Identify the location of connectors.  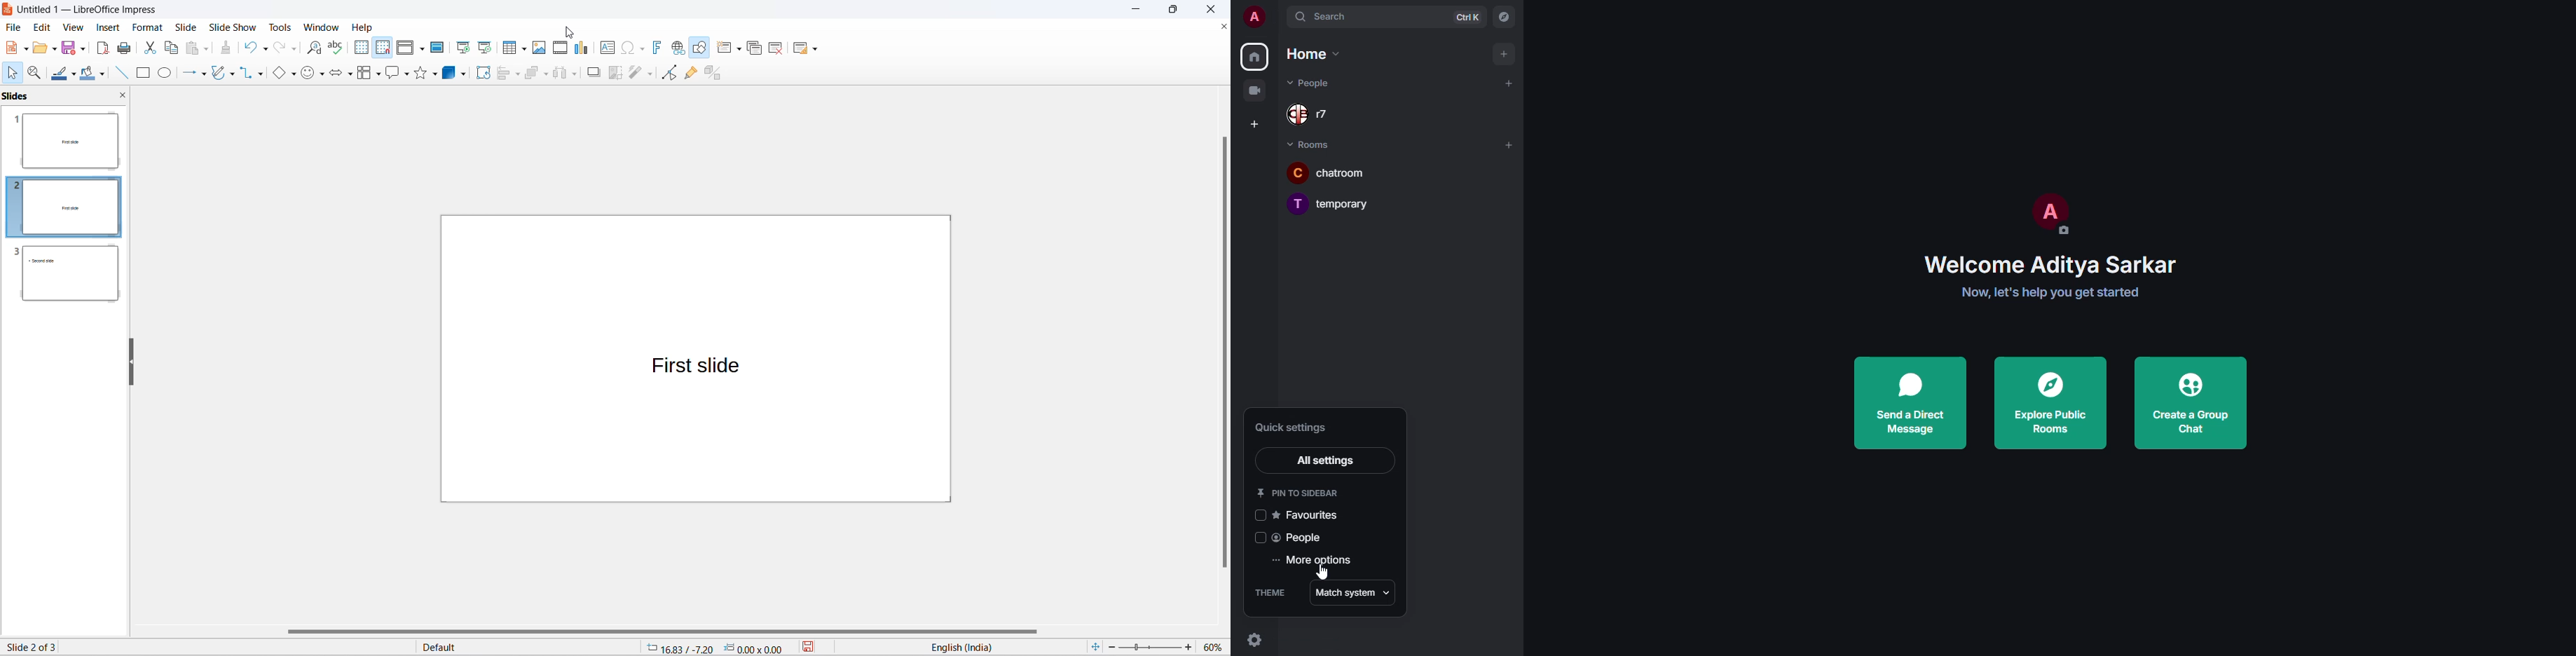
(246, 74).